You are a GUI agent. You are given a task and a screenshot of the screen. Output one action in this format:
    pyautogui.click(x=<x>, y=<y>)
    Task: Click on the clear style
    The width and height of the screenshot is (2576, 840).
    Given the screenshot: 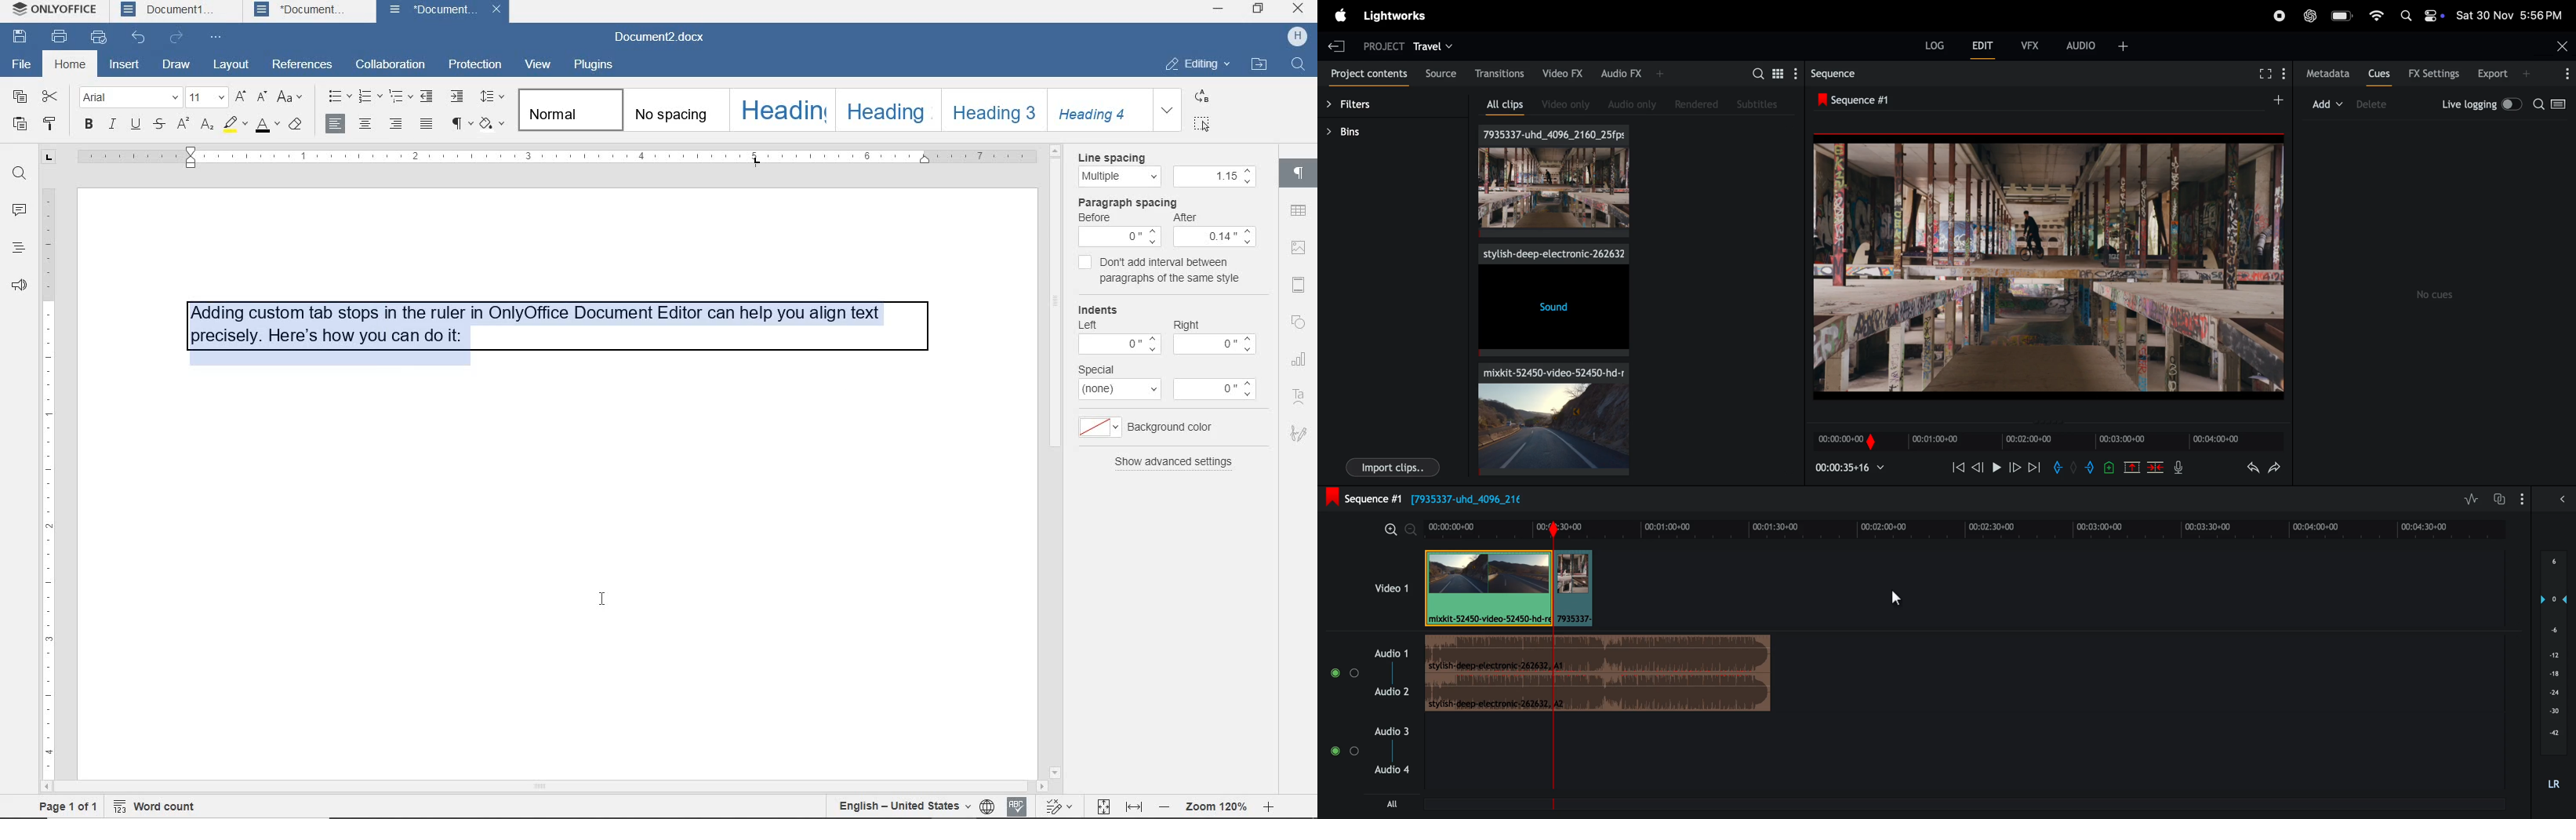 What is the action you would take?
    pyautogui.click(x=299, y=126)
    